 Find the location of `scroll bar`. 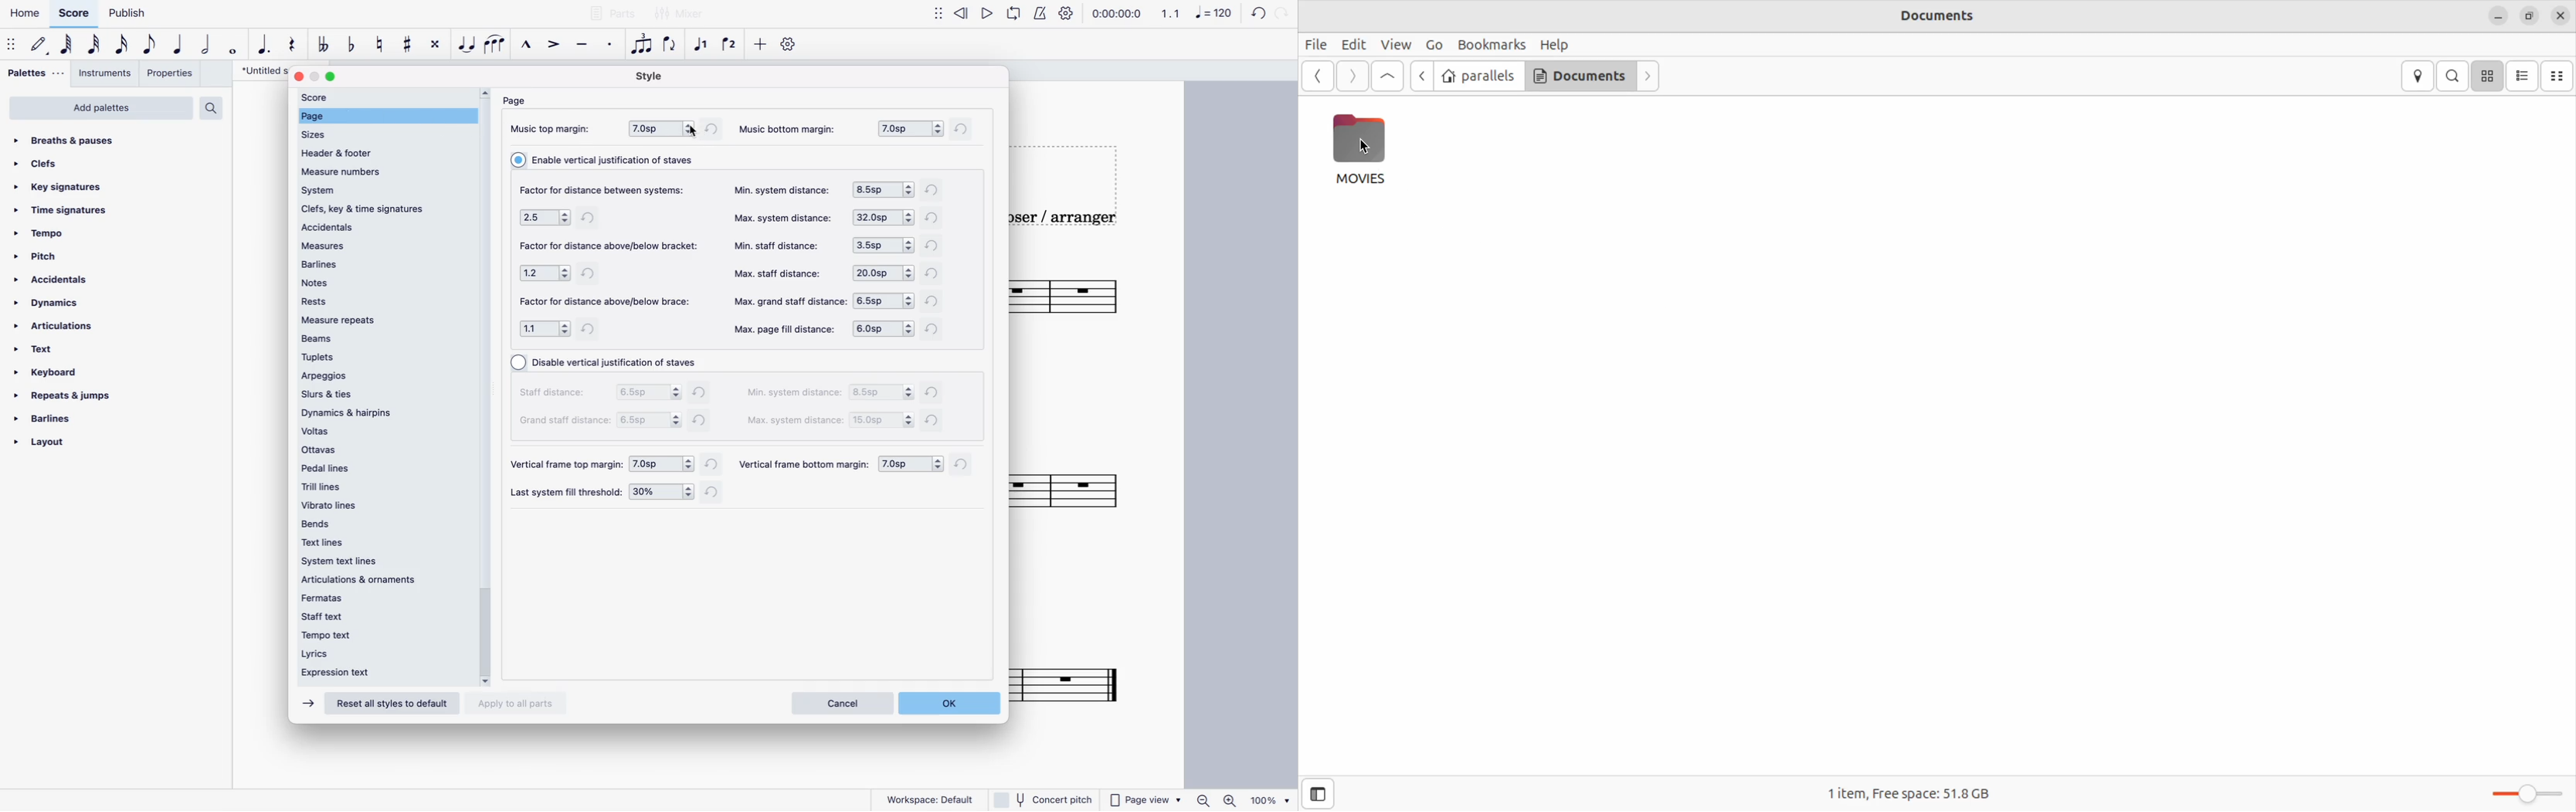

scroll bar is located at coordinates (486, 382).